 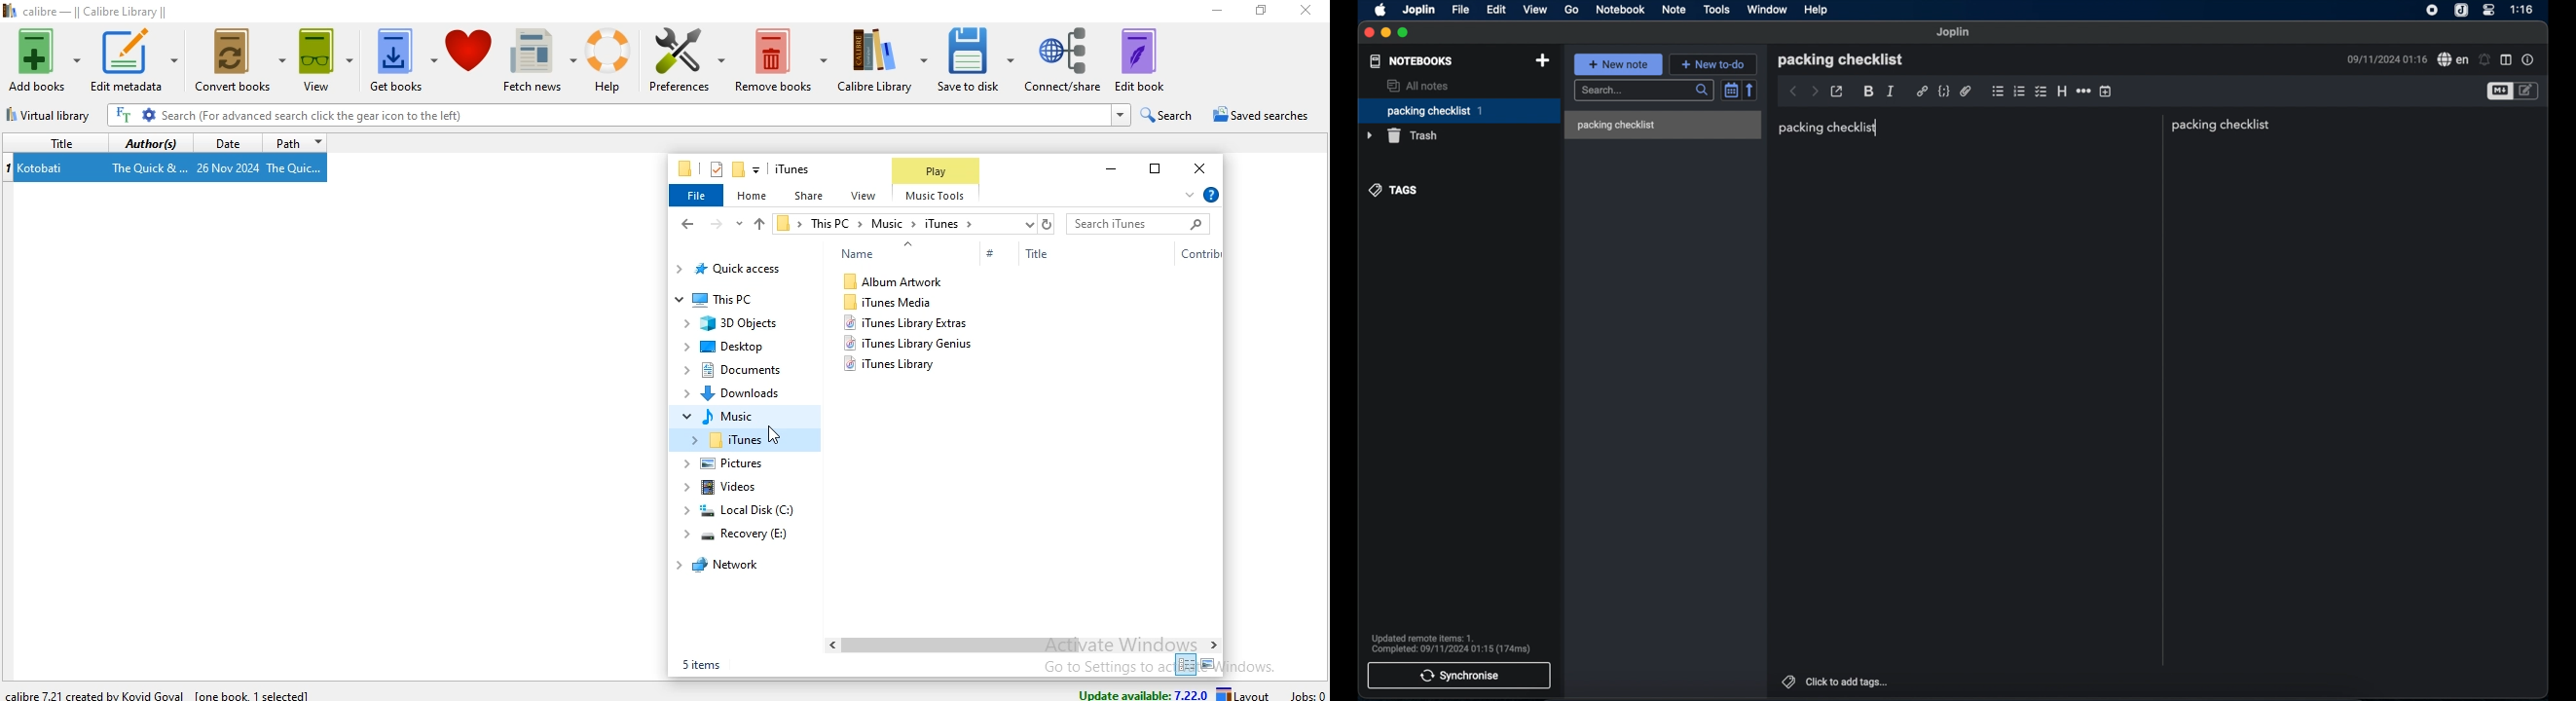 I want to click on go, so click(x=1571, y=10).